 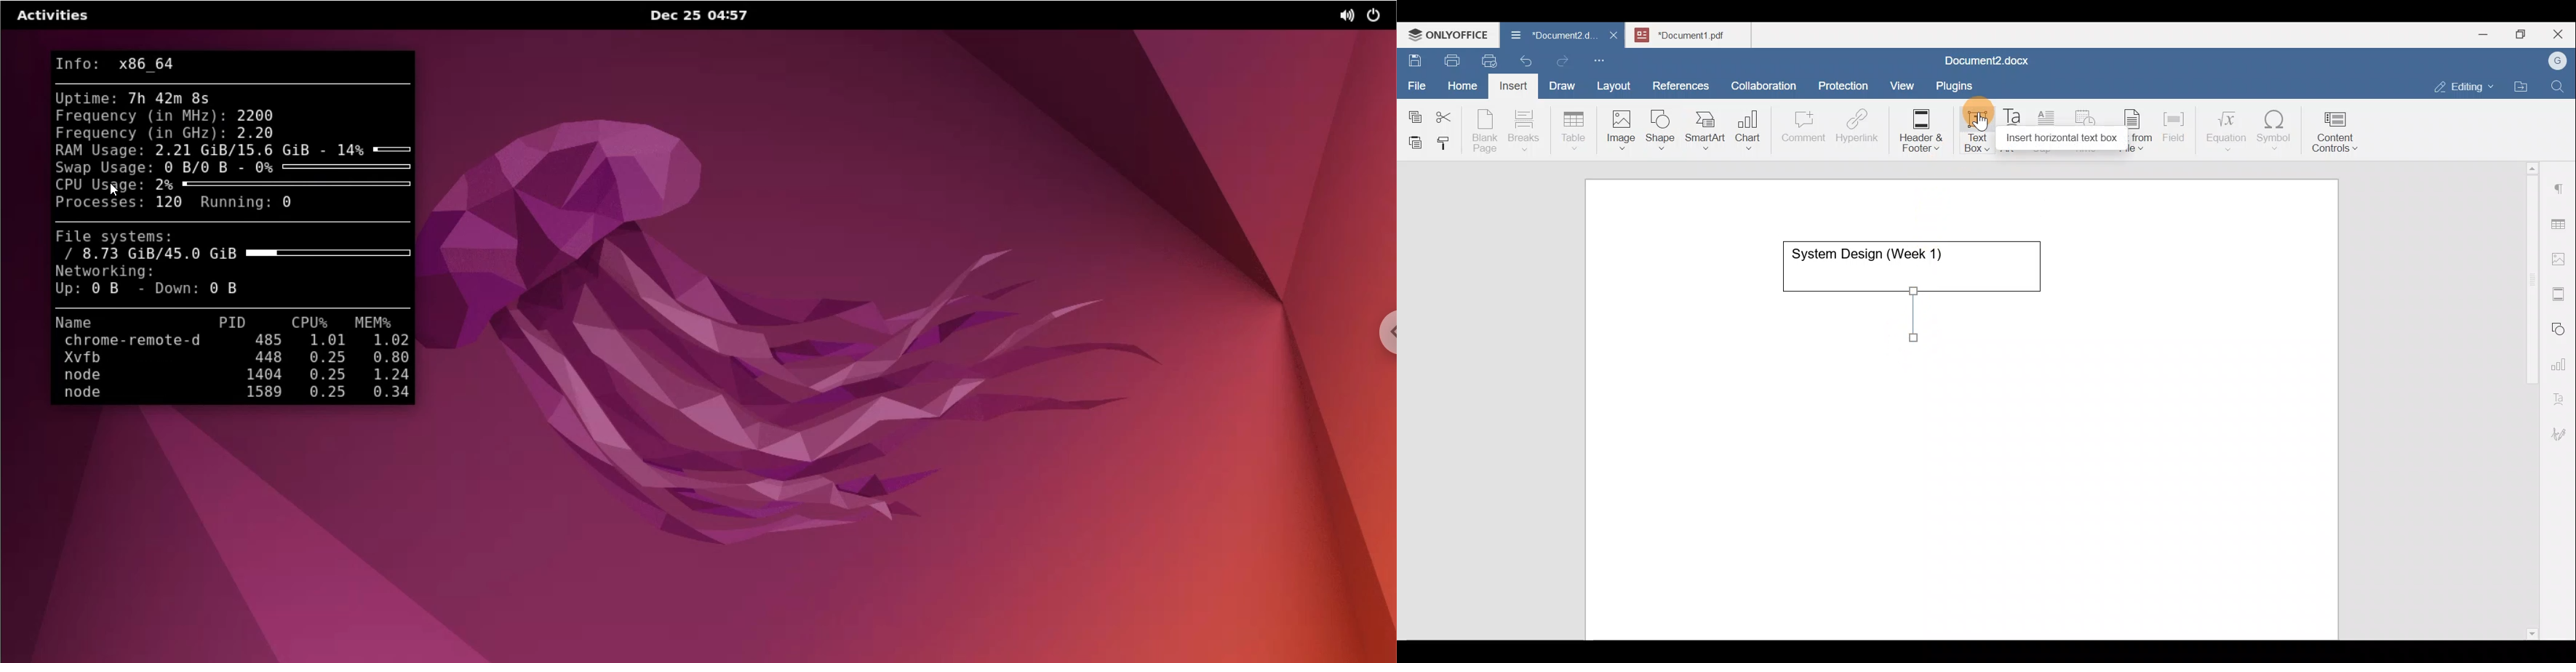 I want to click on Chart settings, so click(x=2561, y=359).